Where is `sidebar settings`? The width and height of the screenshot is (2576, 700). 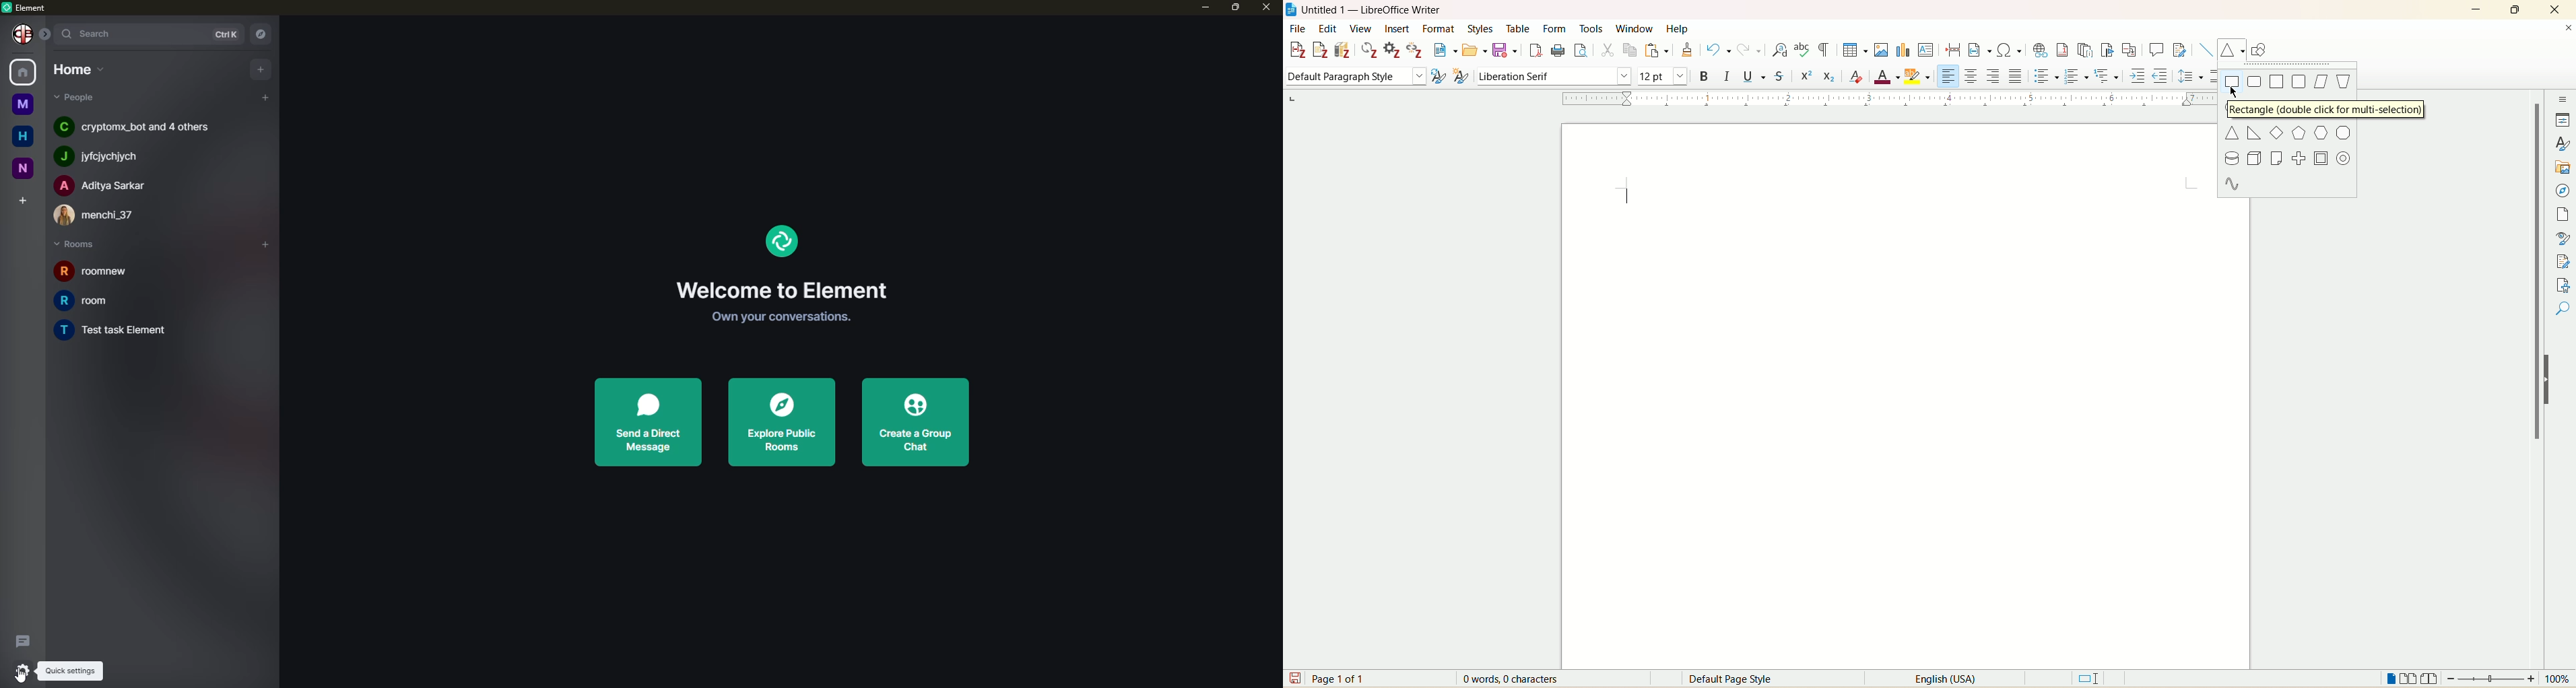
sidebar settings is located at coordinates (2563, 98).